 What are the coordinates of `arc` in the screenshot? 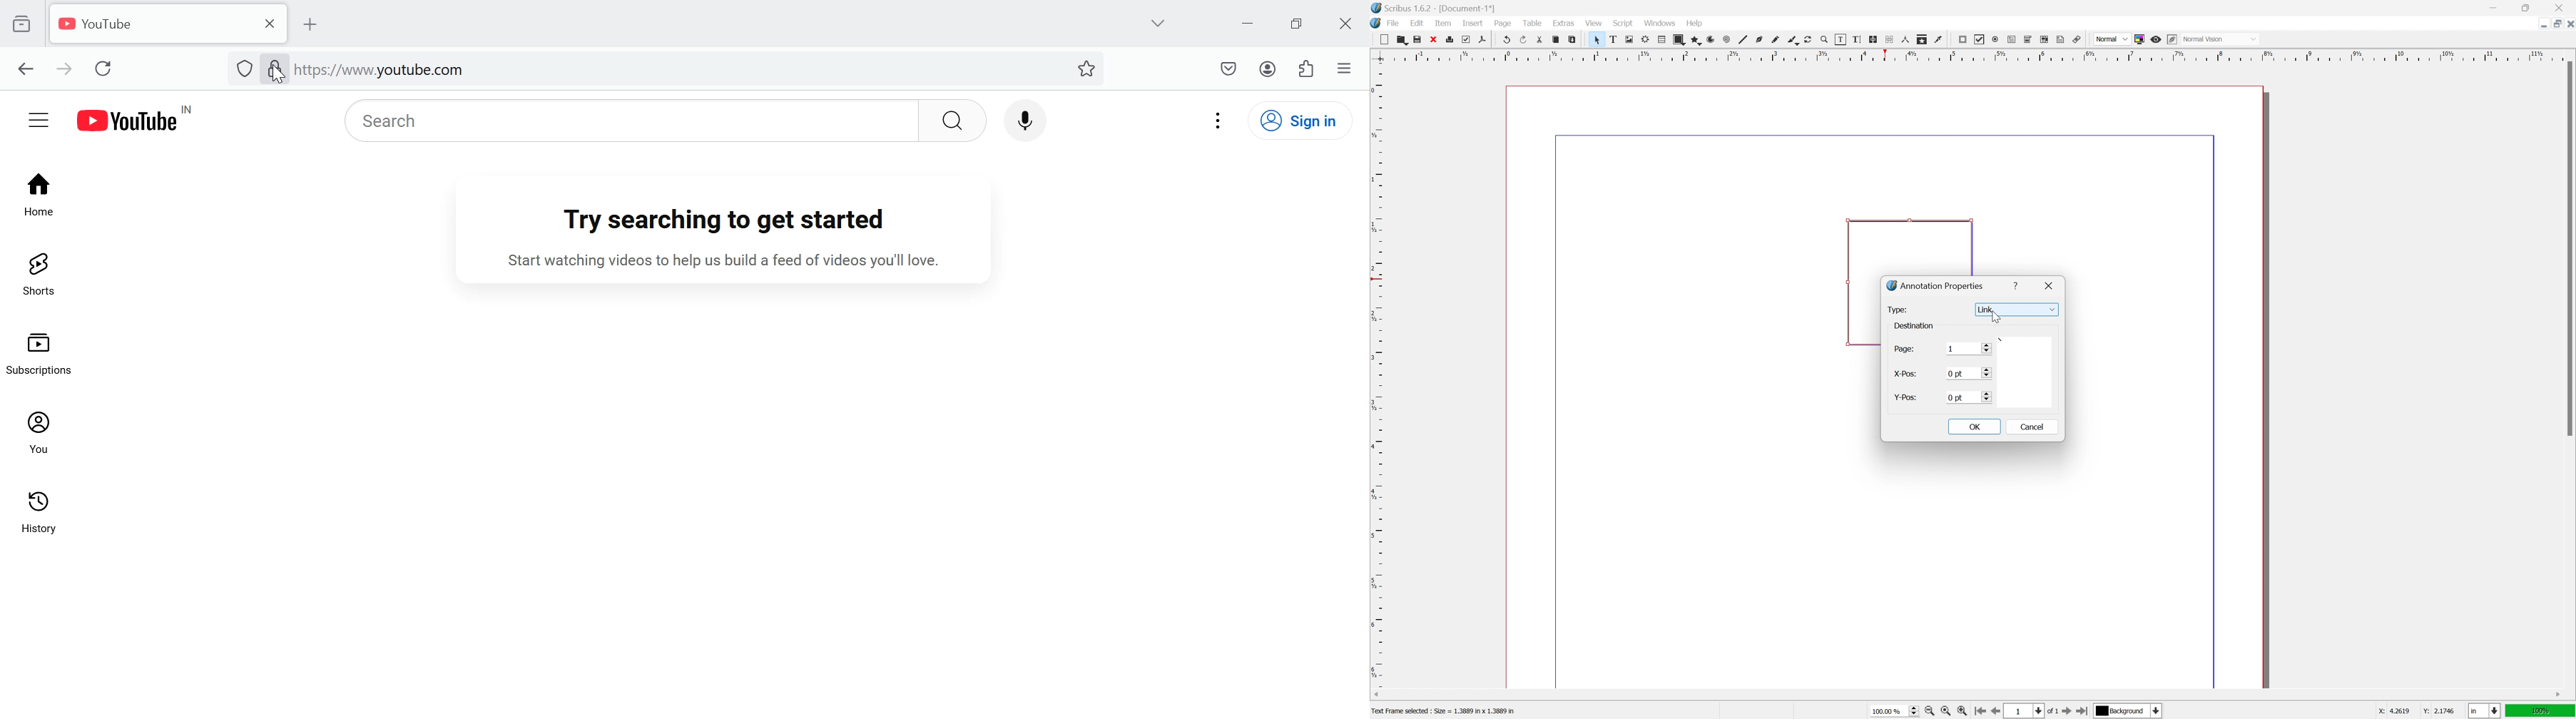 It's located at (1711, 39).